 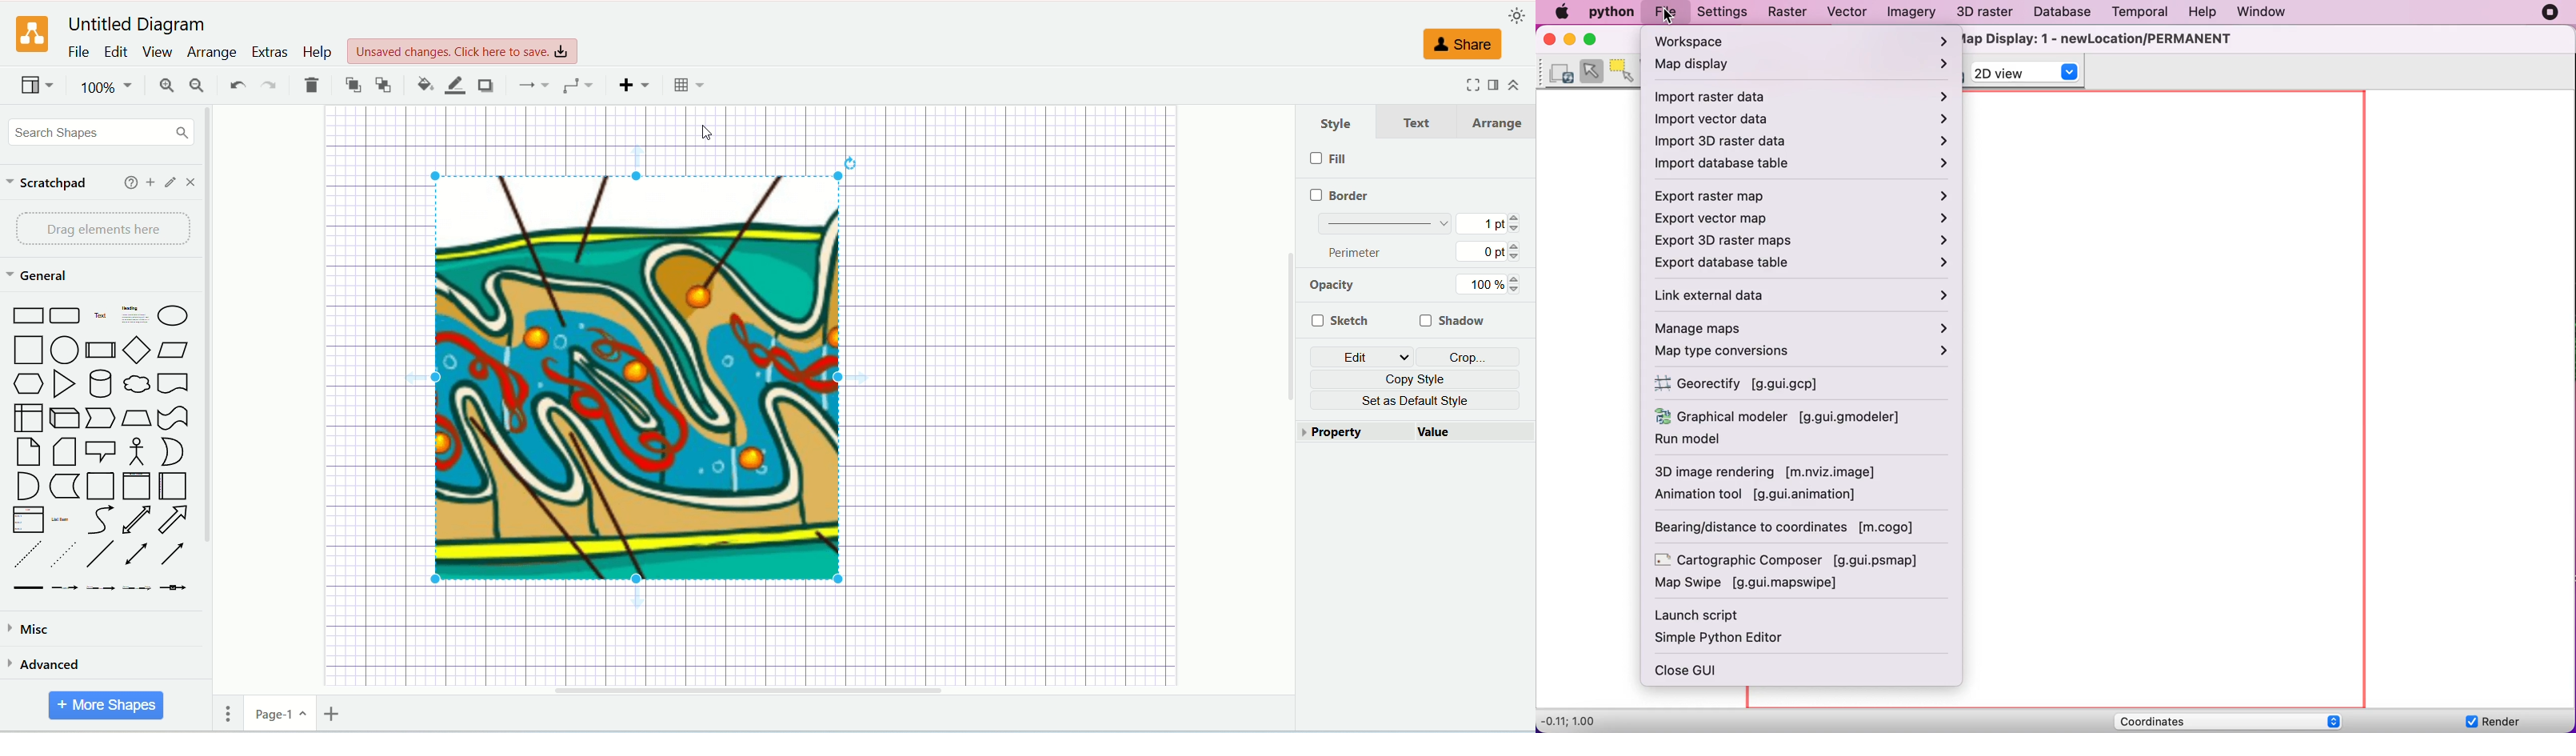 I want to click on export vector map, so click(x=1808, y=219).